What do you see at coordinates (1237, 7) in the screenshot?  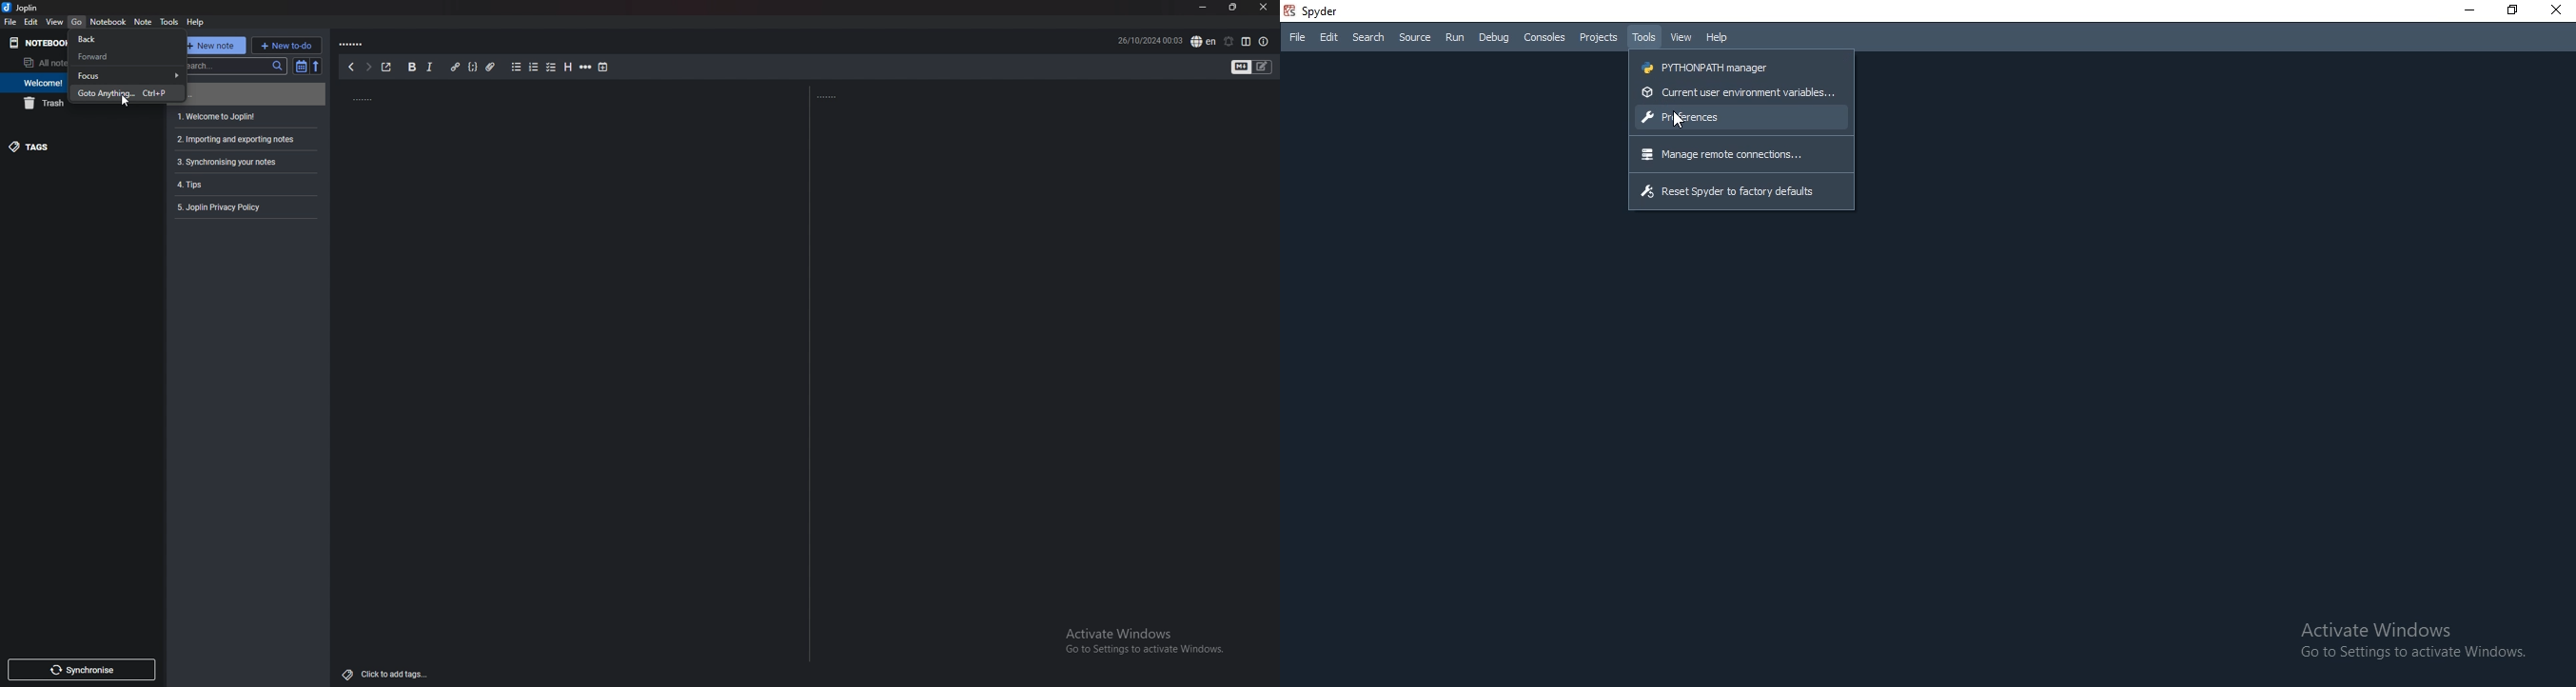 I see `resize` at bounding box center [1237, 7].